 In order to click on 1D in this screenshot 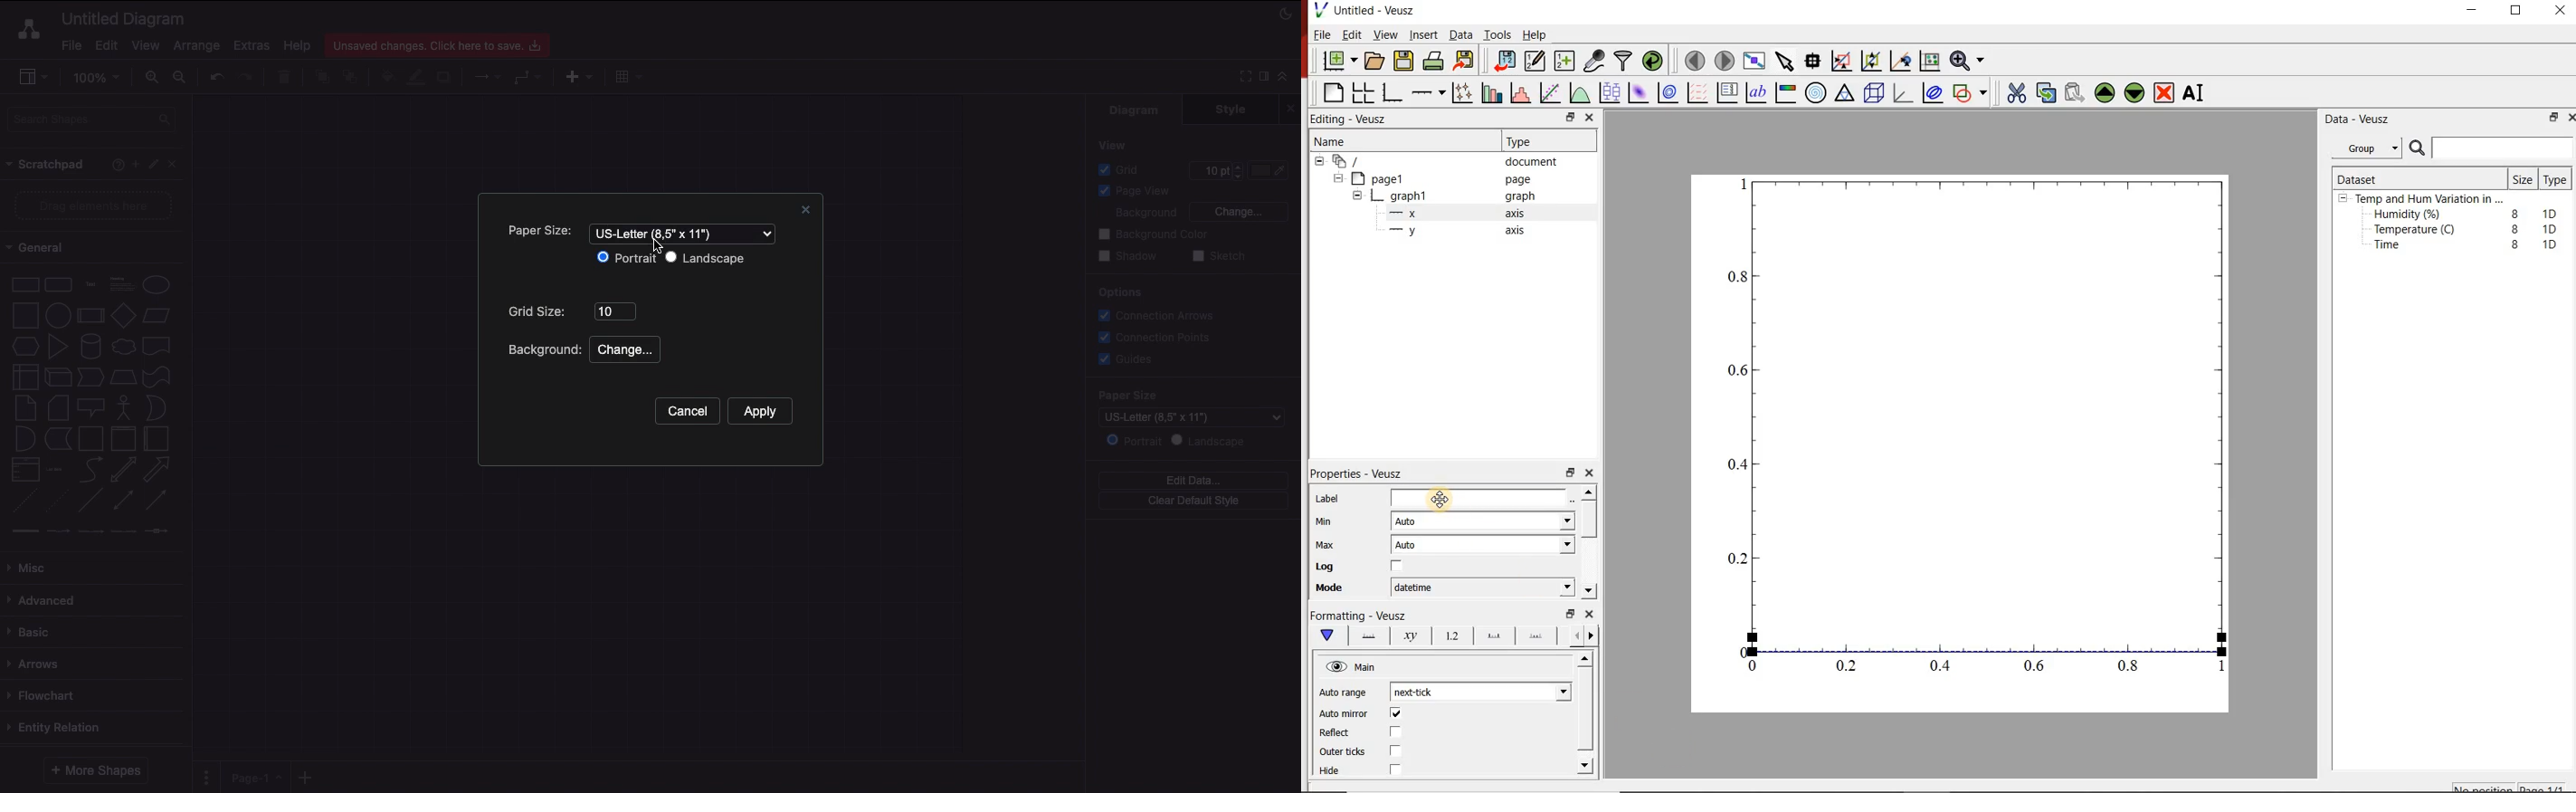, I will do `click(2550, 244)`.